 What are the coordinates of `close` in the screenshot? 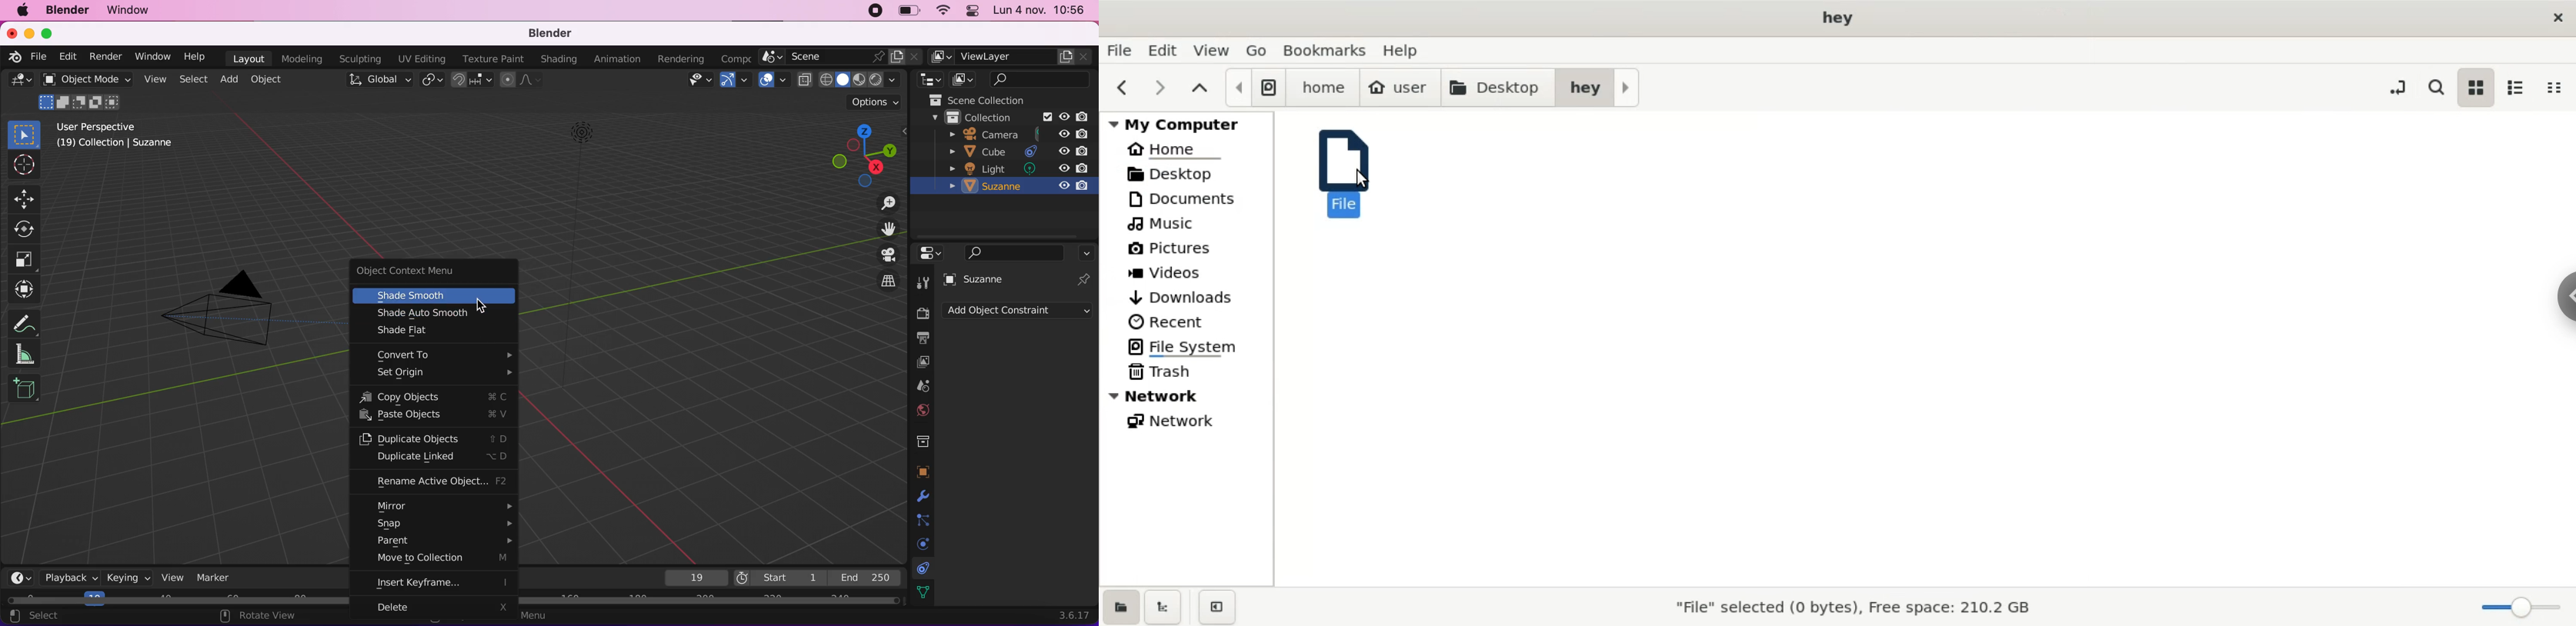 It's located at (2555, 17).